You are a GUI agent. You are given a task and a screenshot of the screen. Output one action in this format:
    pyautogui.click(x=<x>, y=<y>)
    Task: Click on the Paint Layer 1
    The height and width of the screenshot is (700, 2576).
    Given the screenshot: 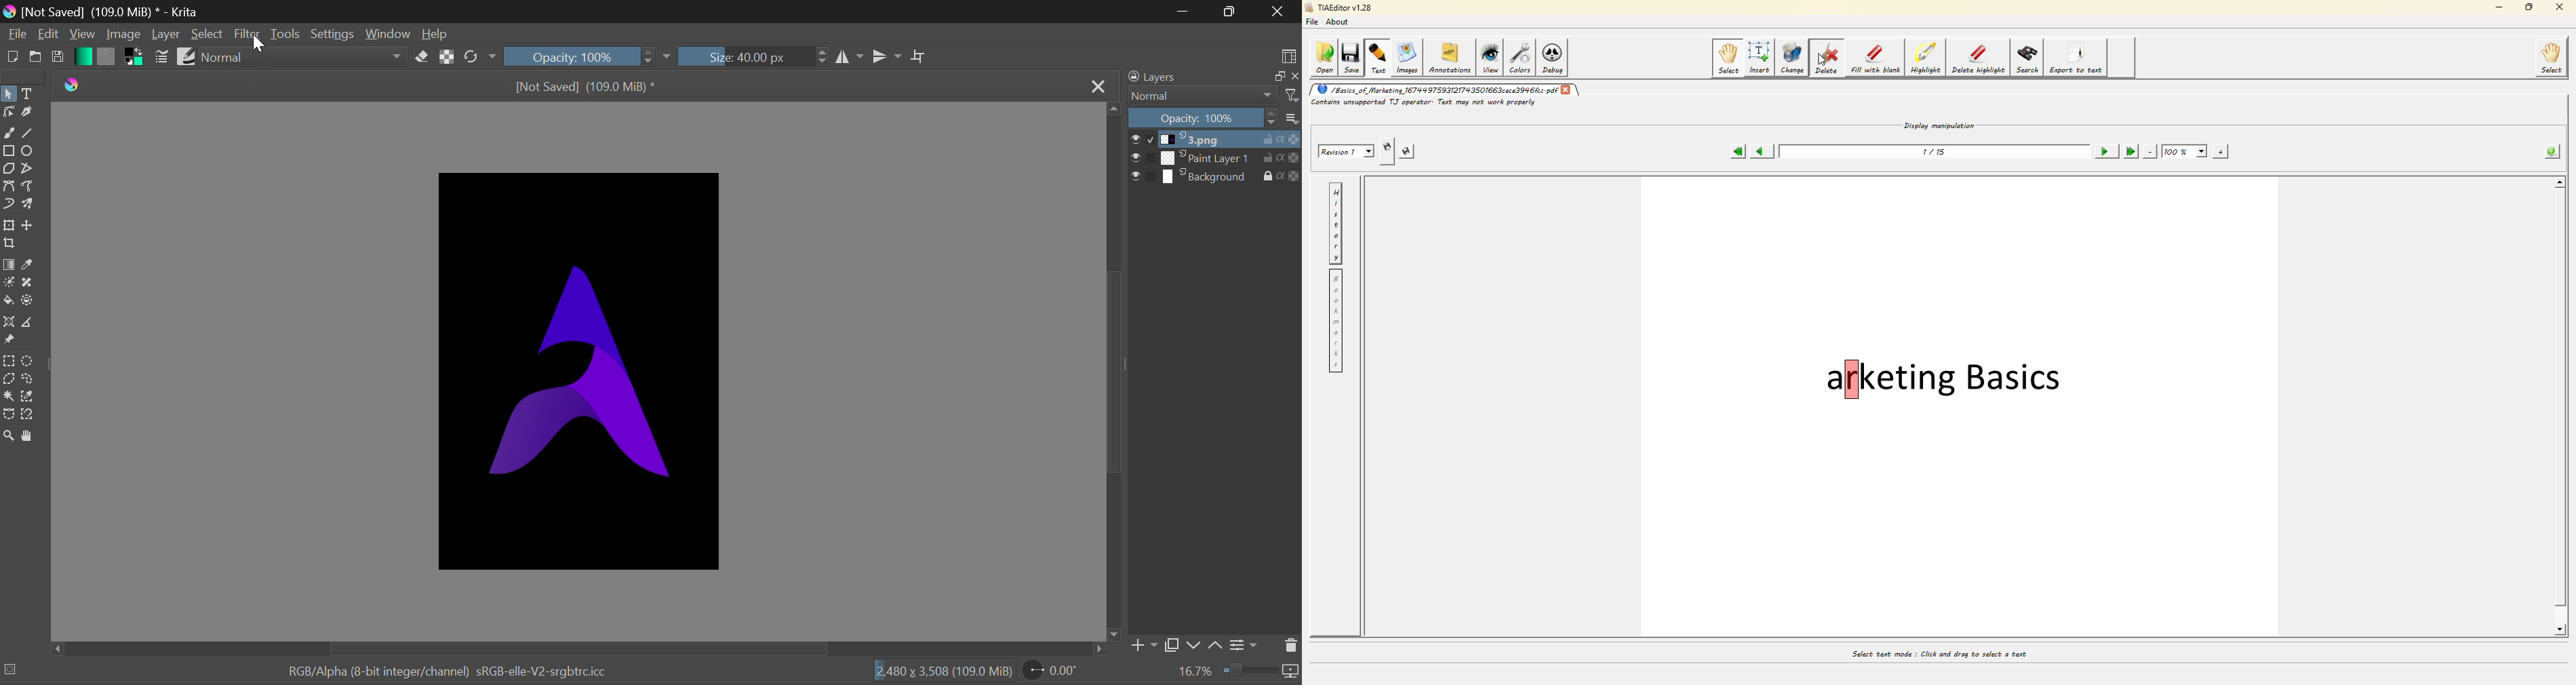 What is the action you would take?
    pyautogui.click(x=1216, y=158)
    